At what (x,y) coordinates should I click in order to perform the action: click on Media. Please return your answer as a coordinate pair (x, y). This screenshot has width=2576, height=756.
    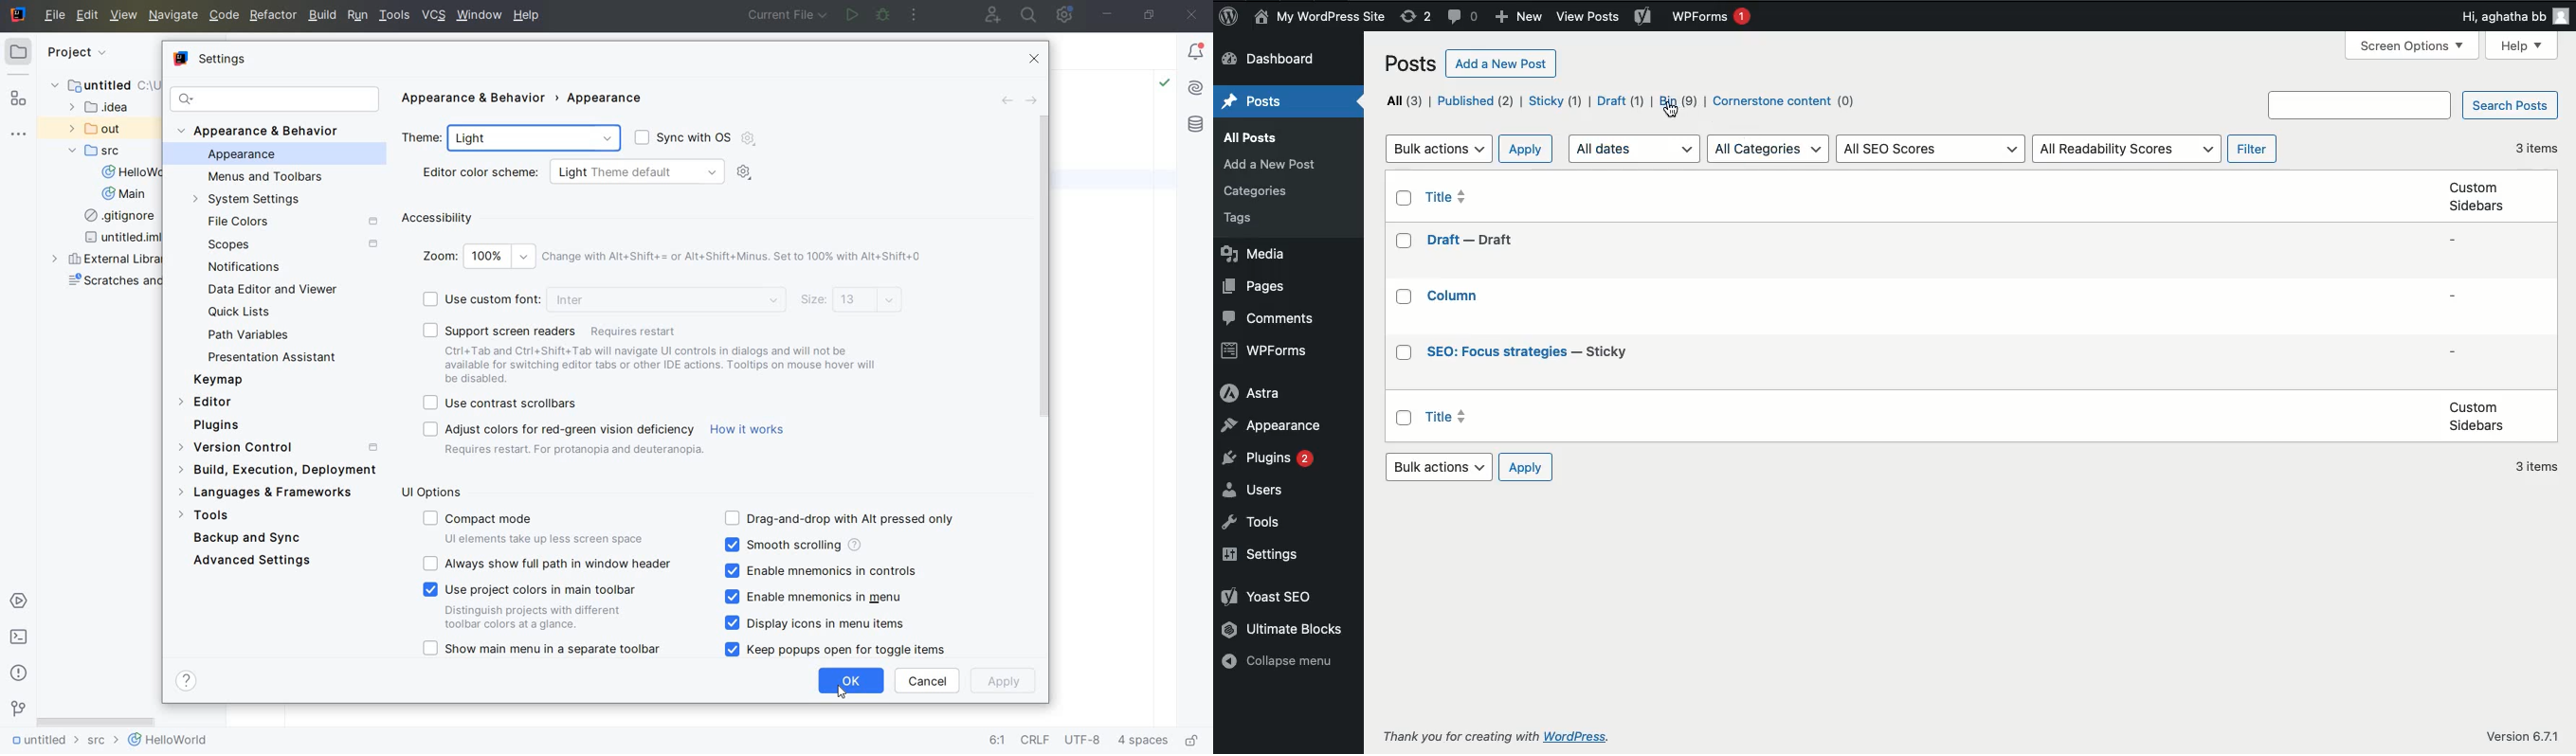
    Looking at the image, I should click on (1254, 255).